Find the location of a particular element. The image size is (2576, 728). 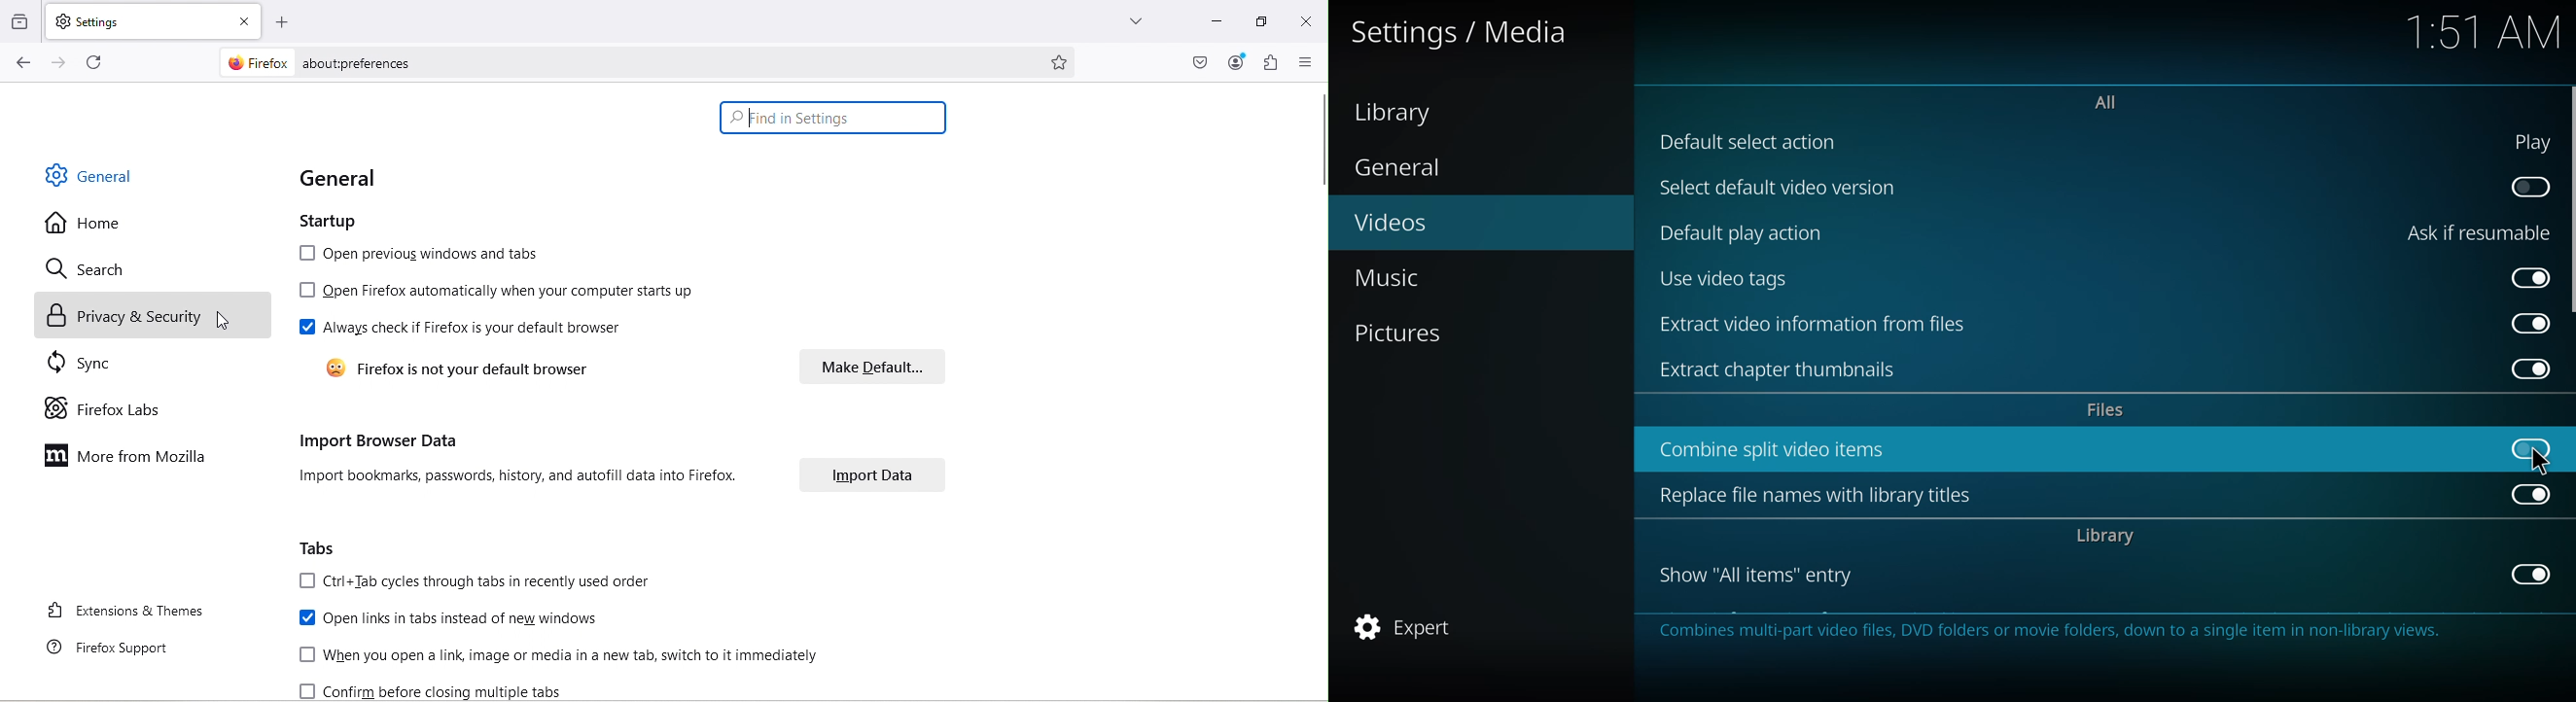

Input  is located at coordinates (1211, 24).